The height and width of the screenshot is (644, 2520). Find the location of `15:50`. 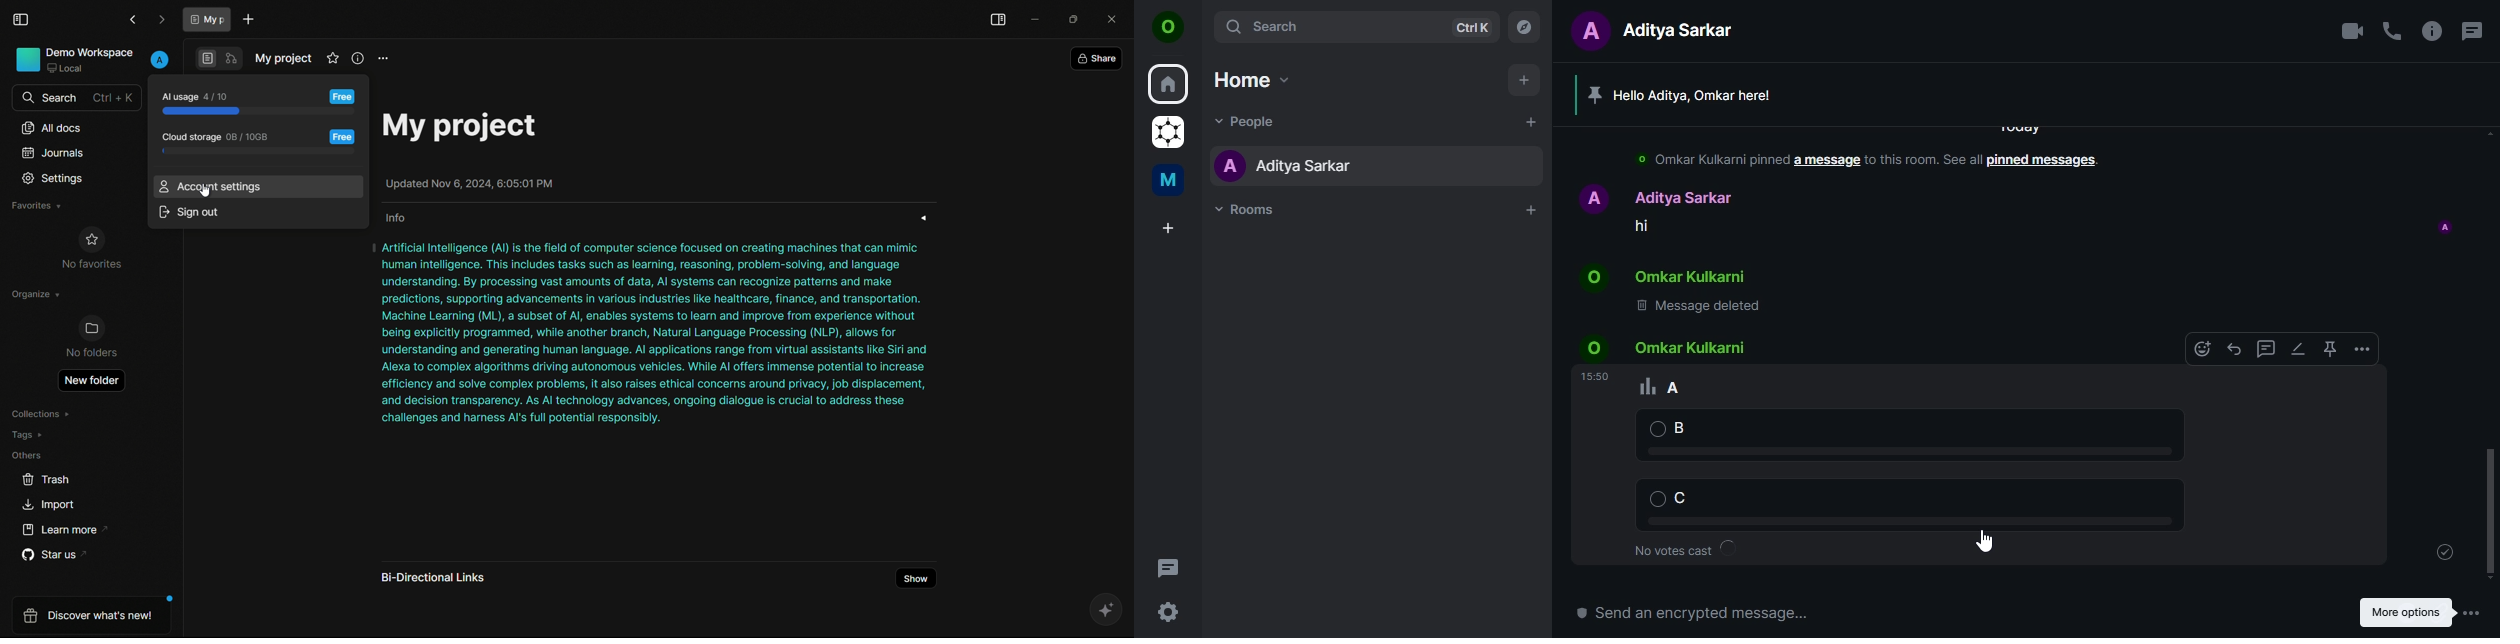

15:50 is located at coordinates (1595, 376).